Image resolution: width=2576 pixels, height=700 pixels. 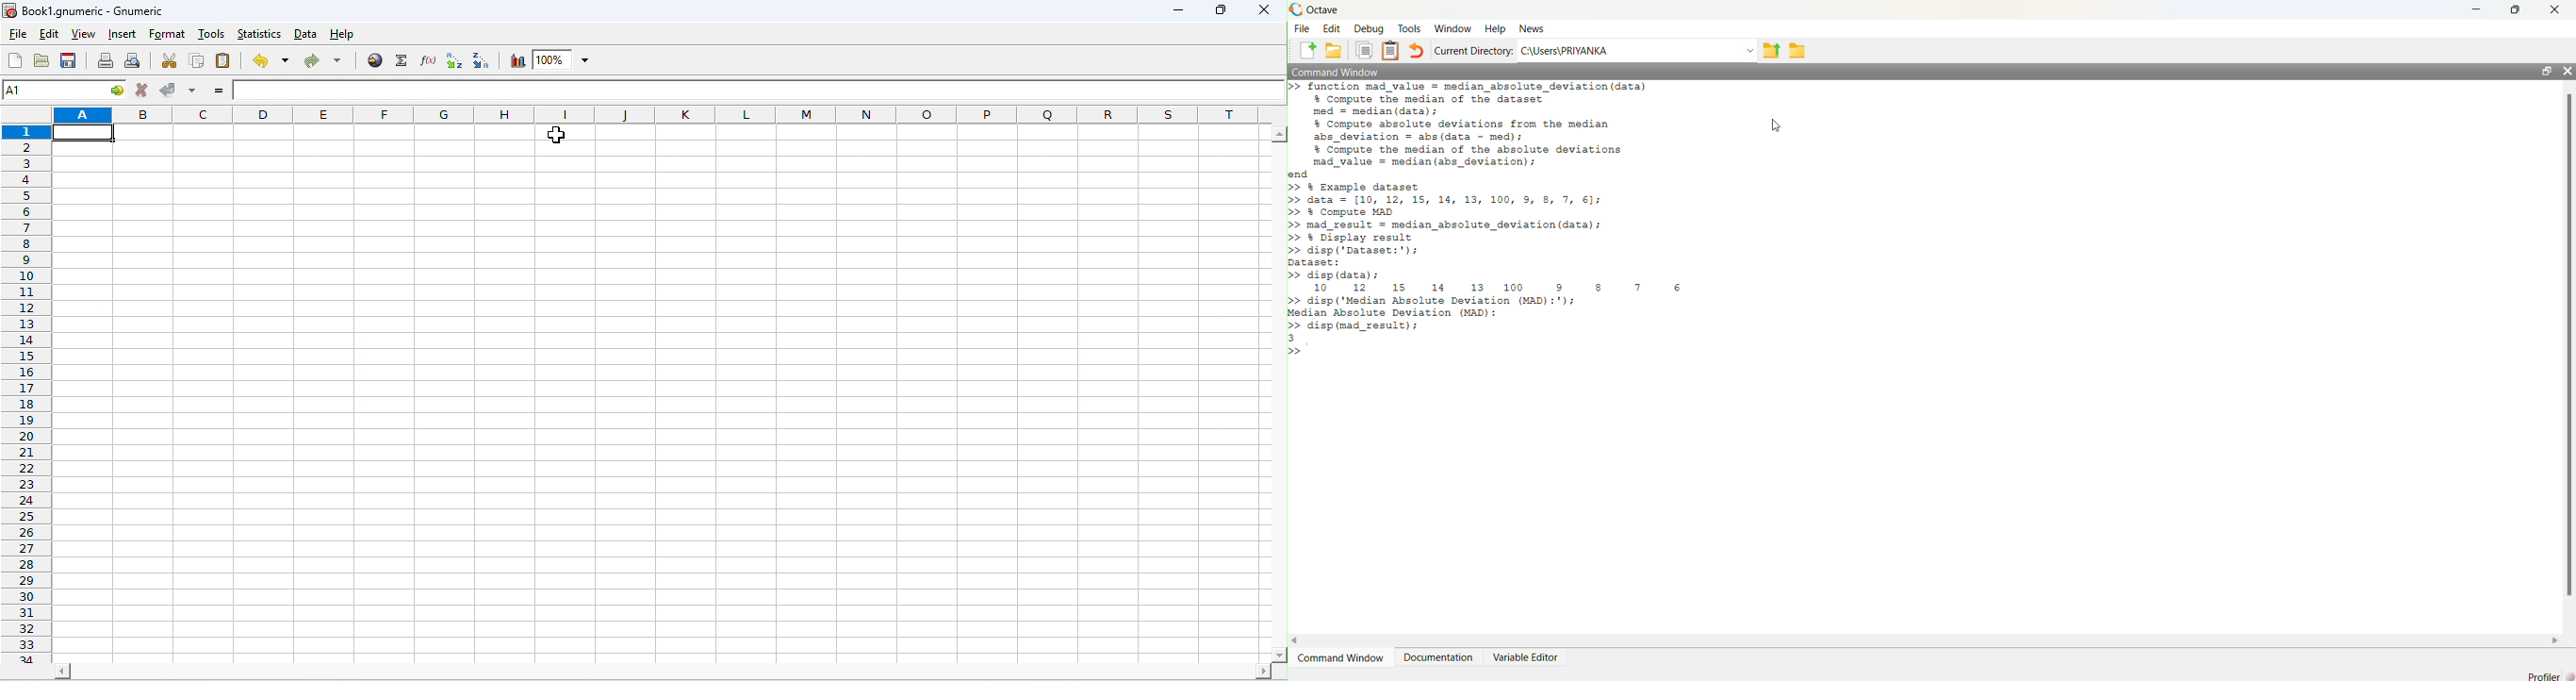 What do you see at coordinates (307, 34) in the screenshot?
I see `data` at bounding box center [307, 34].